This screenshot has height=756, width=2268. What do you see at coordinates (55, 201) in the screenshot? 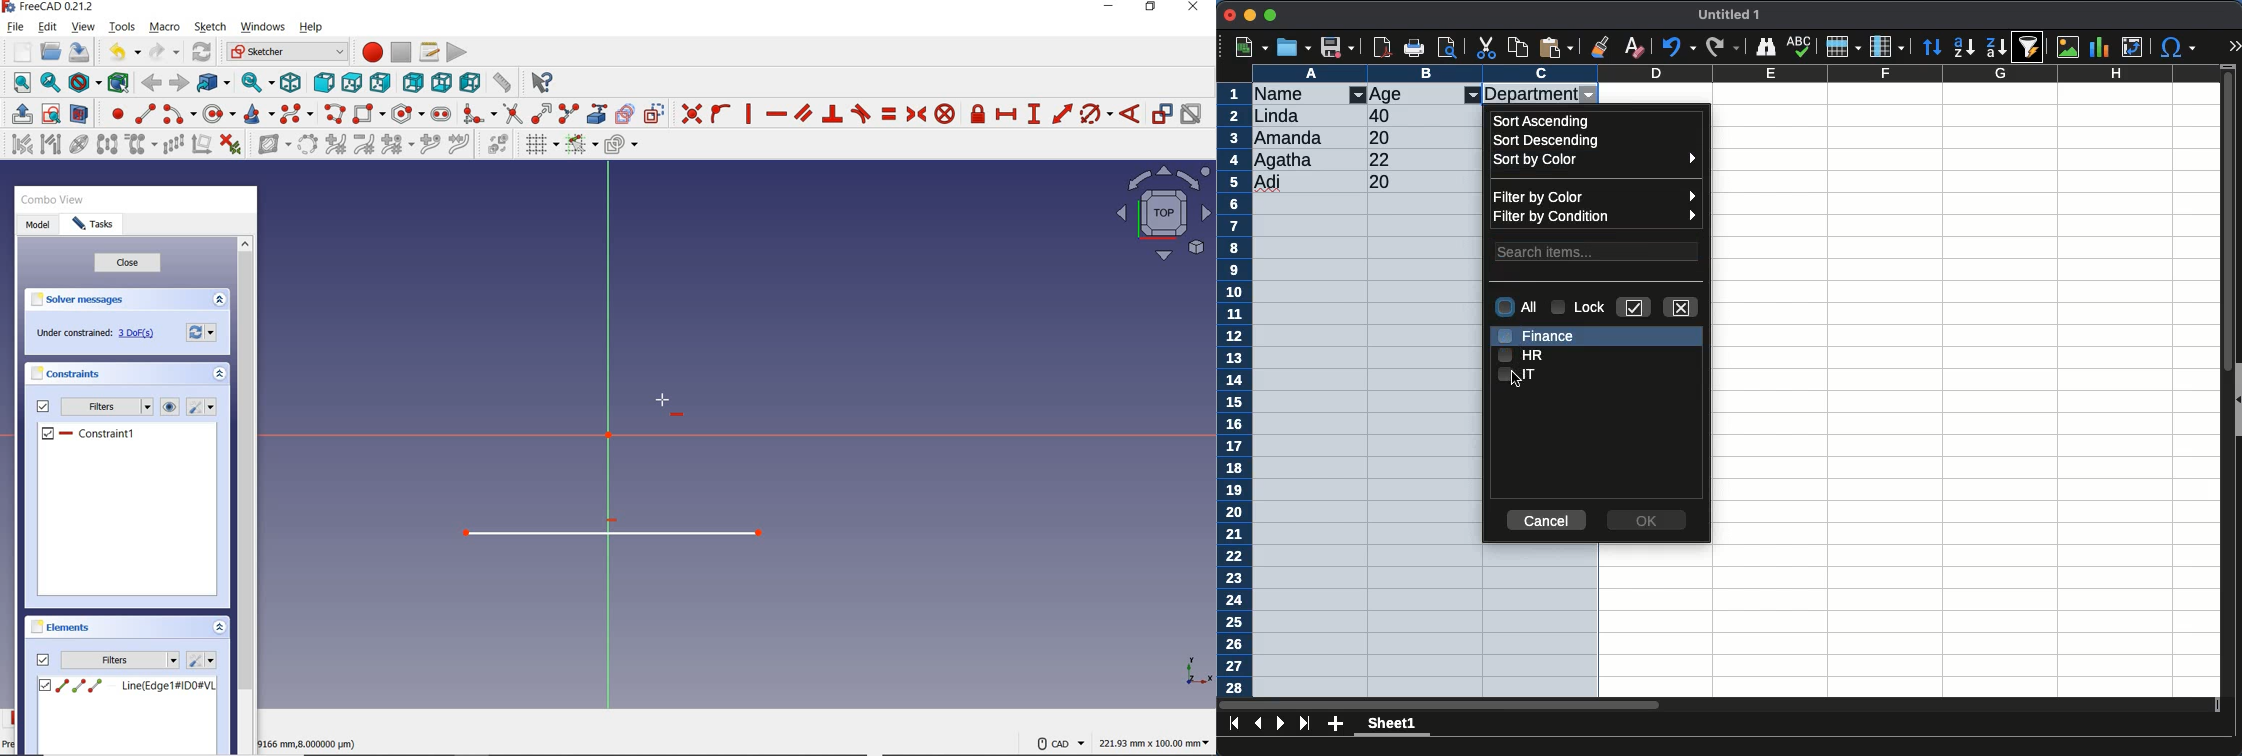
I see `COMBO VIEW` at bounding box center [55, 201].